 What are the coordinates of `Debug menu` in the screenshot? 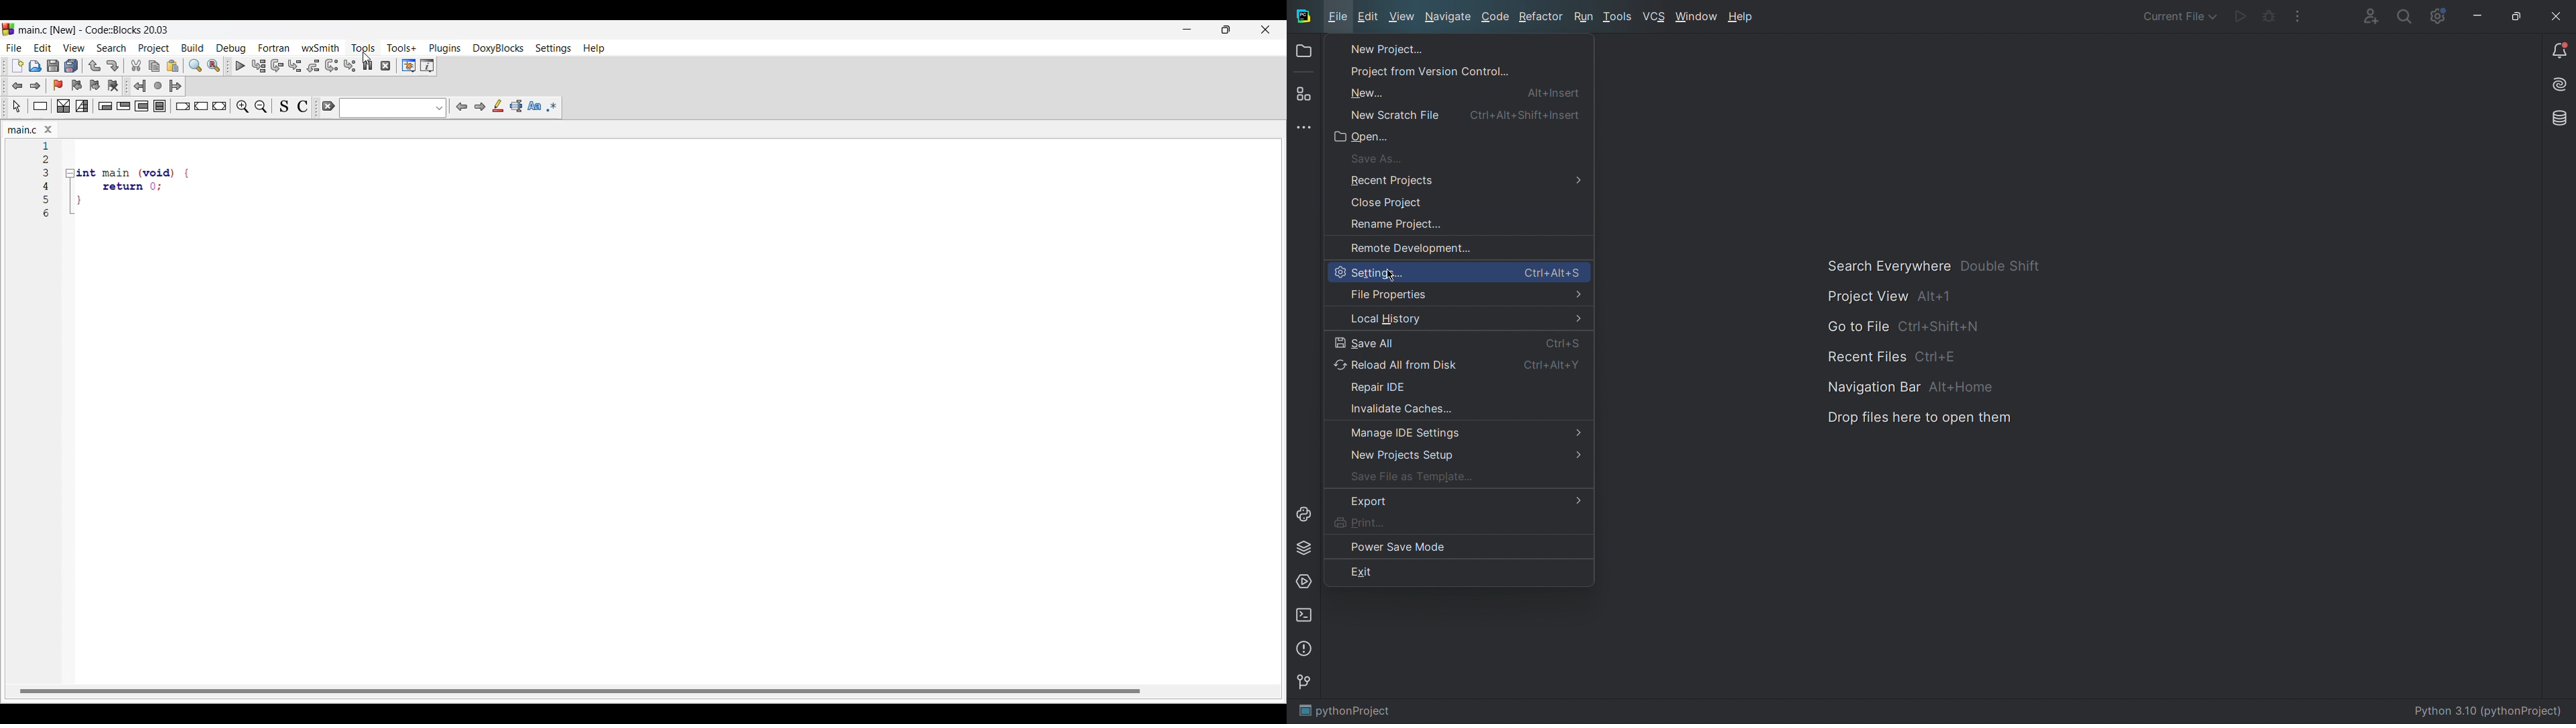 It's located at (231, 48).